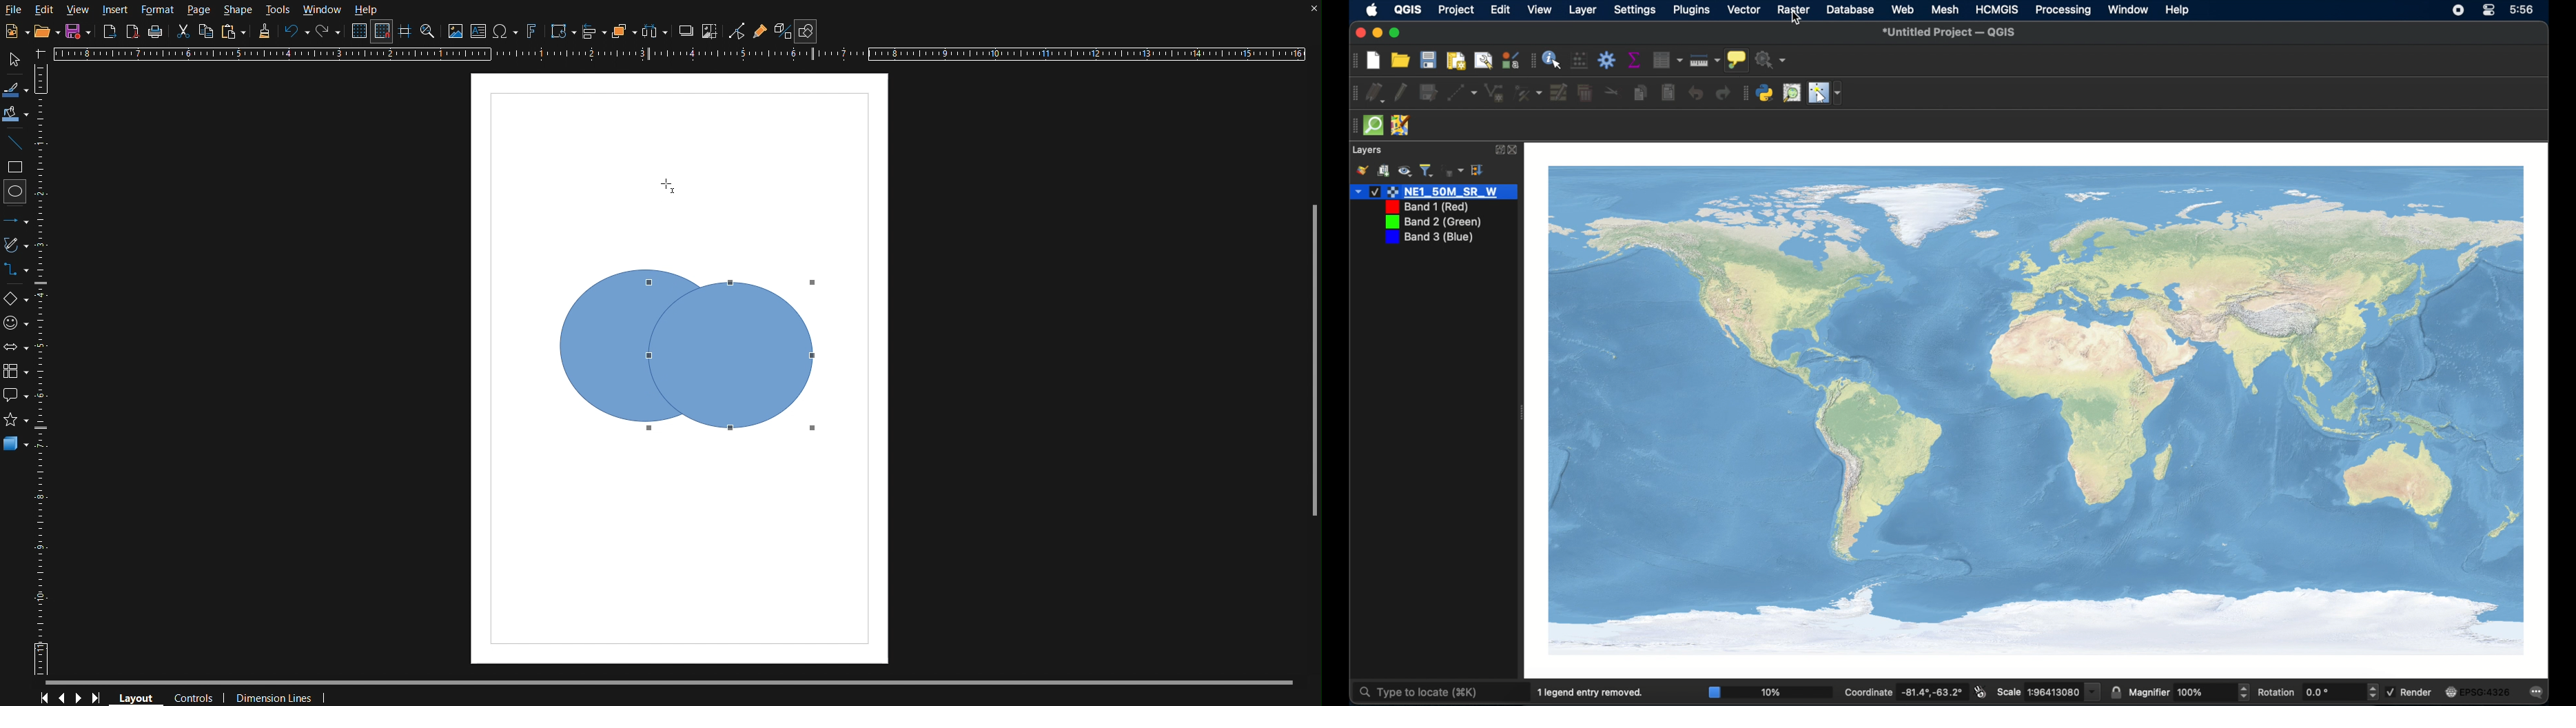 The height and width of the screenshot is (728, 2576). I want to click on Guidelines while moving, so click(405, 34).